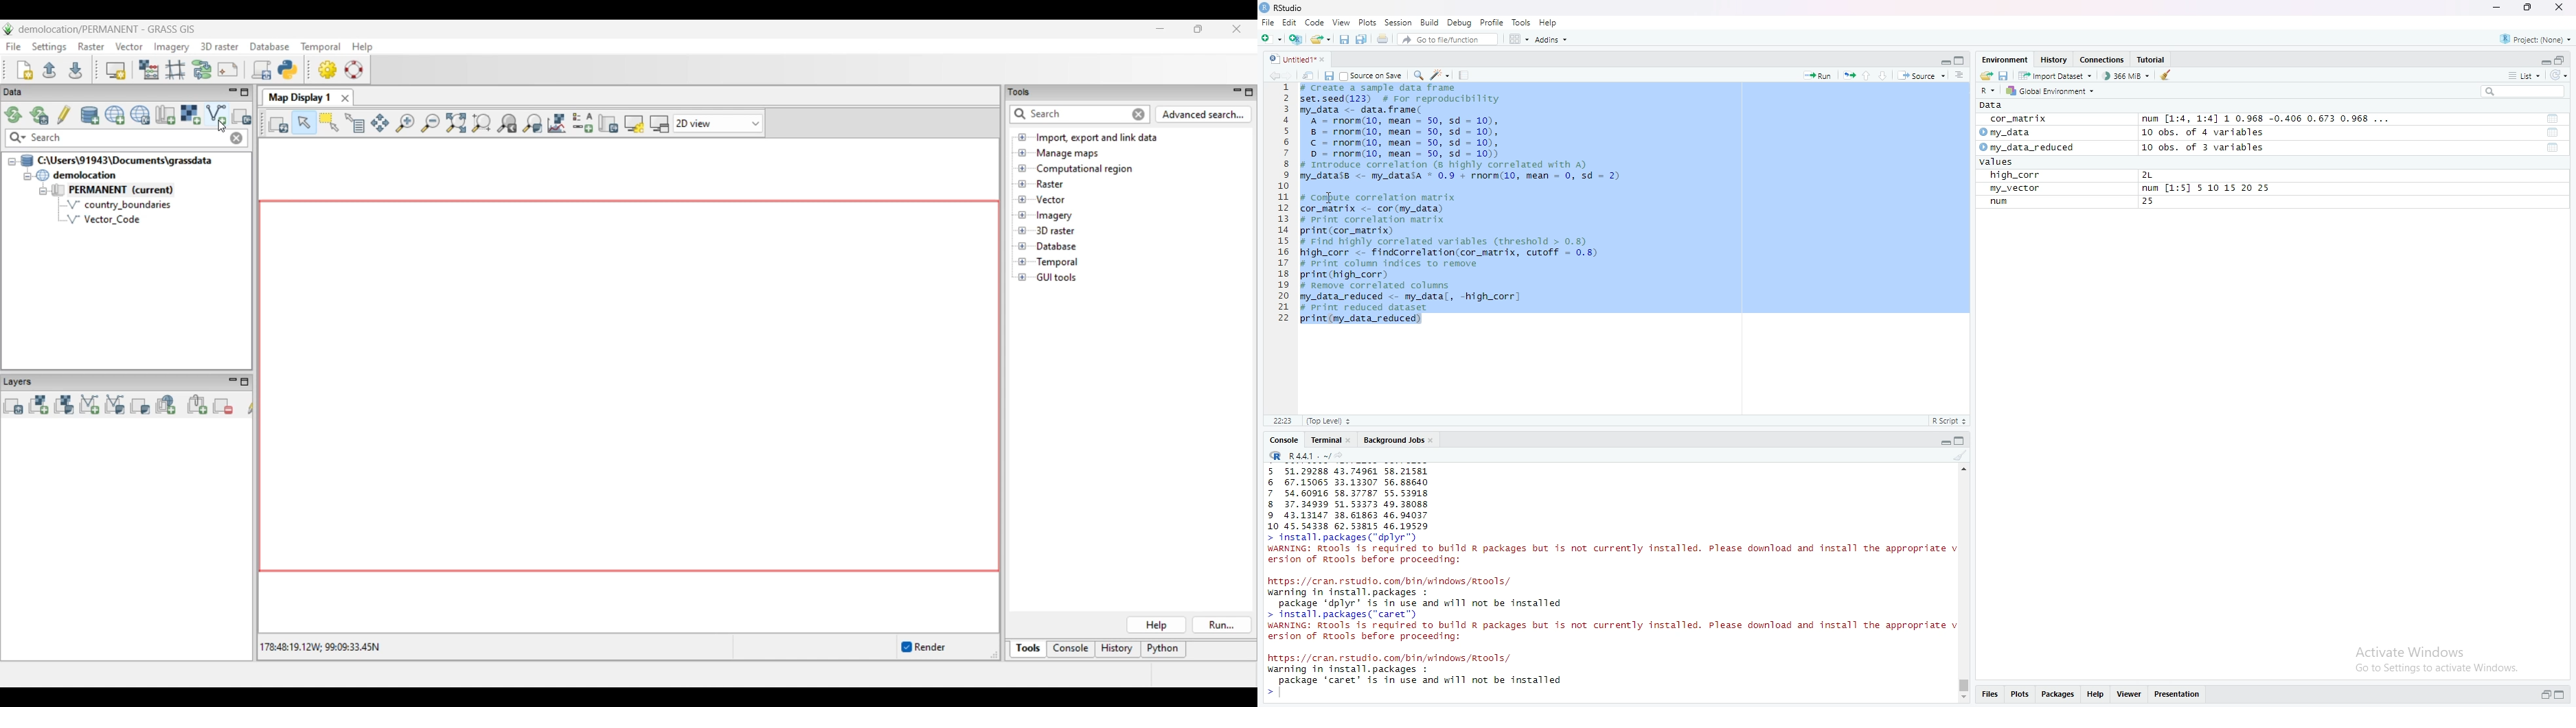 The width and height of the screenshot is (2576, 728). I want to click on tool, so click(2555, 148).